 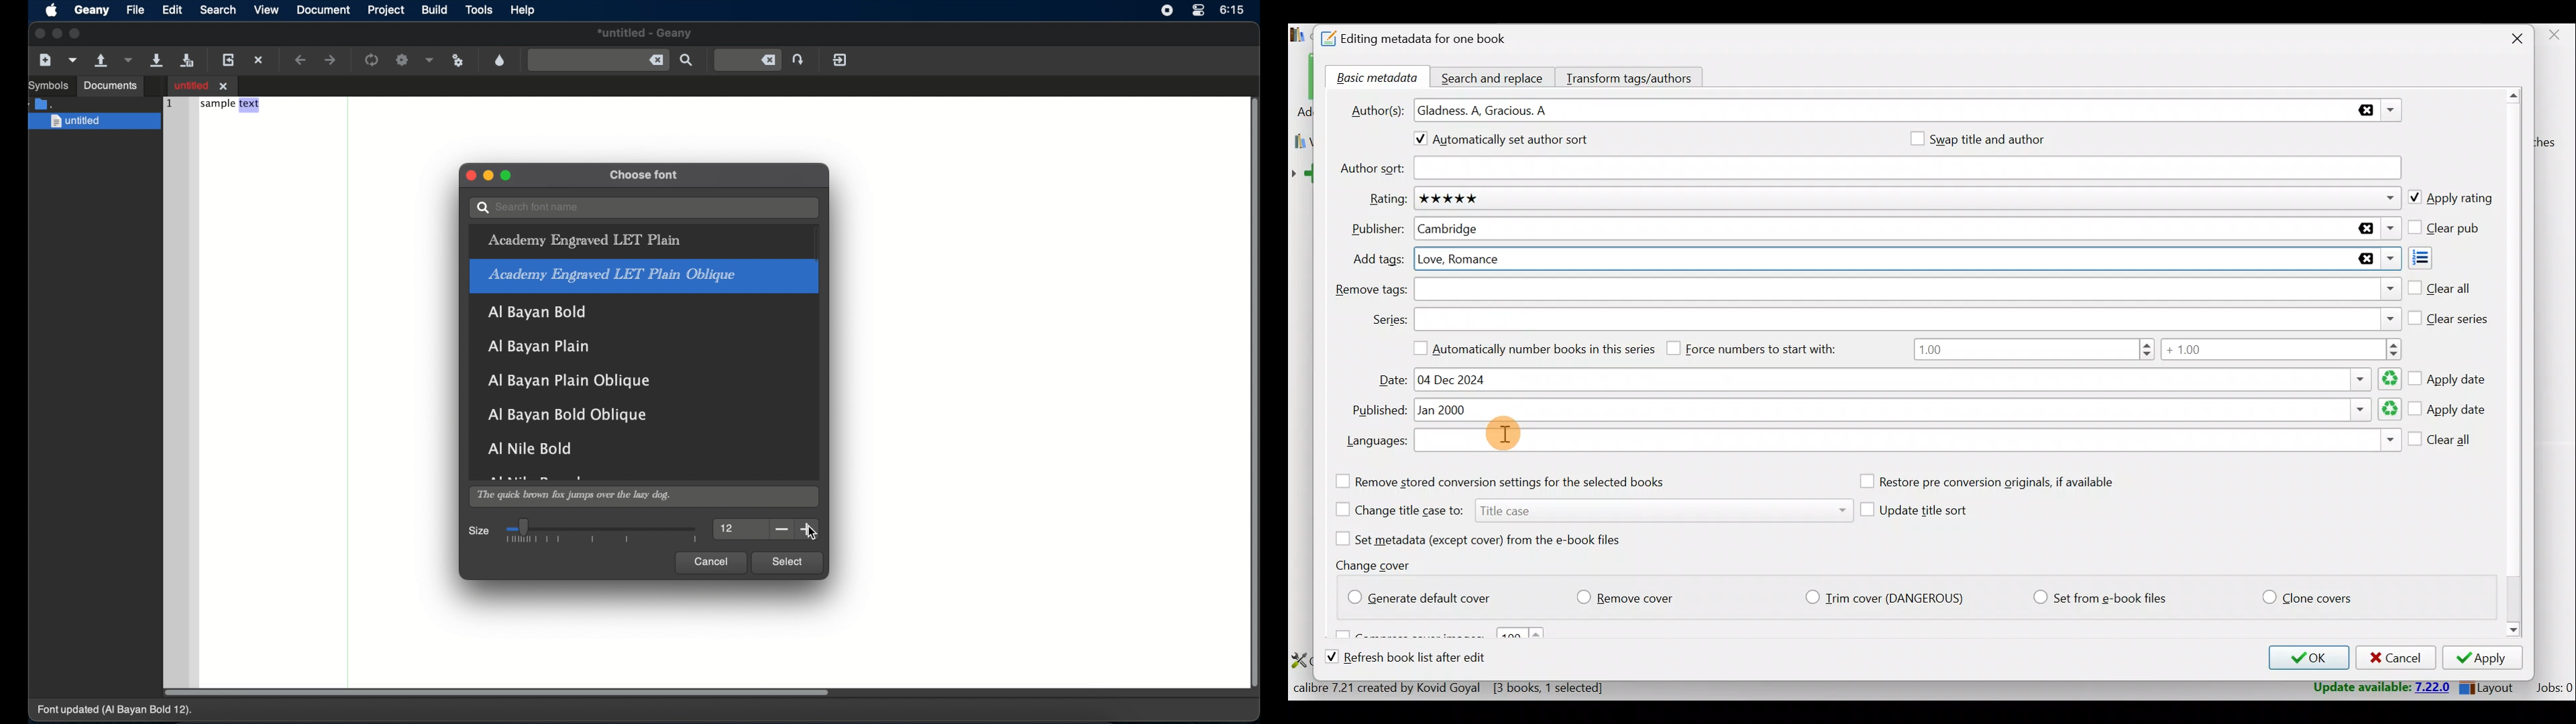 What do you see at coordinates (331, 60) in the screenshot?
I see `navigate forward a location` at bounding box center [331, 60].